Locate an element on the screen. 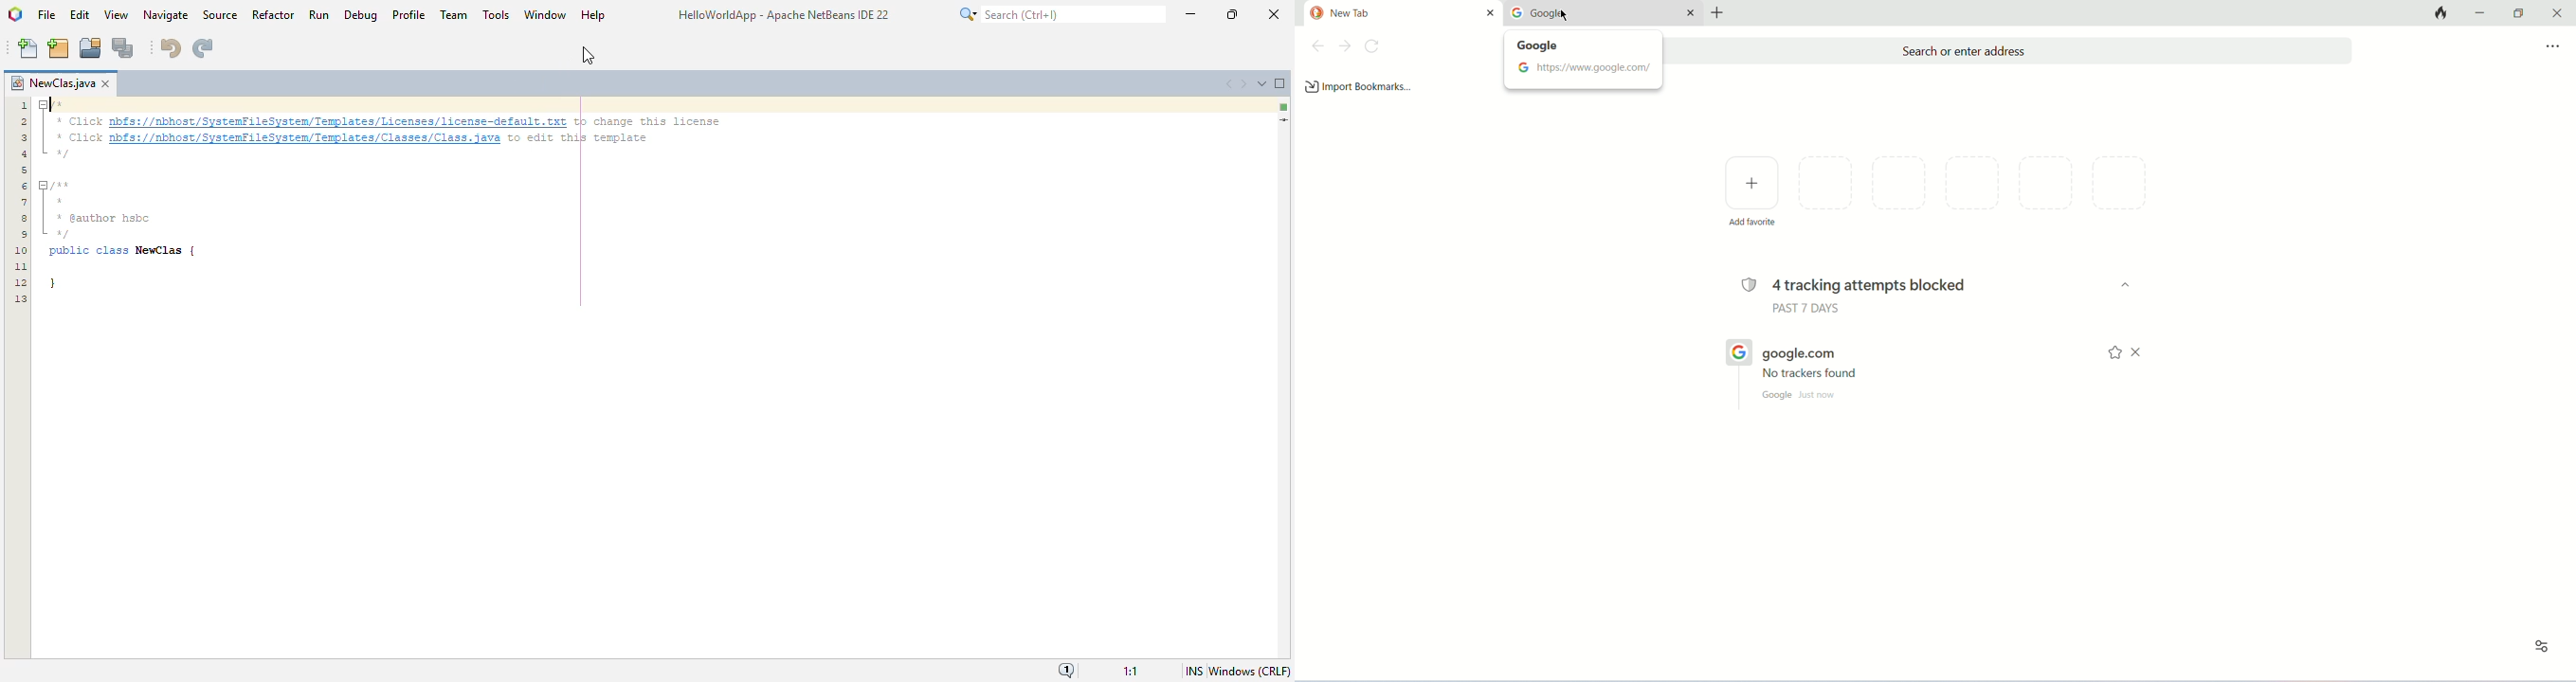  no trackers found is located at coordinates (1811, 376).